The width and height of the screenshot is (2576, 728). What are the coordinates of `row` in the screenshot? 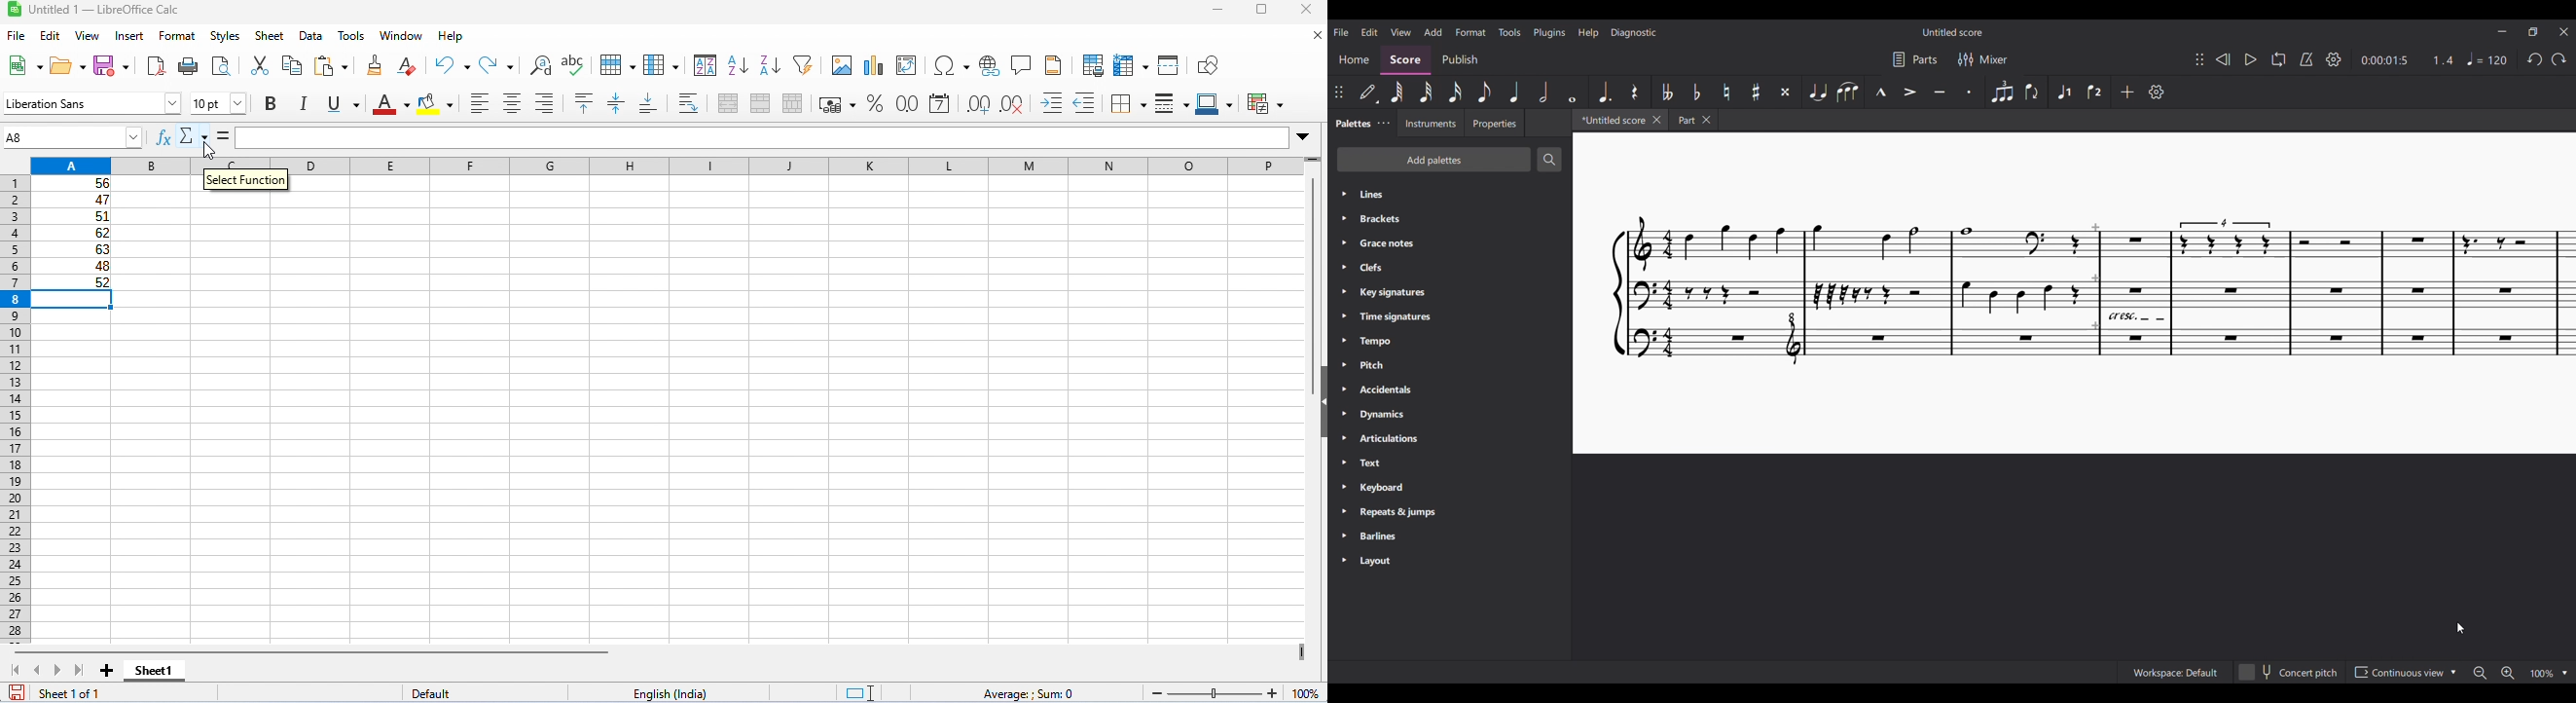 It's located at (616, 63).